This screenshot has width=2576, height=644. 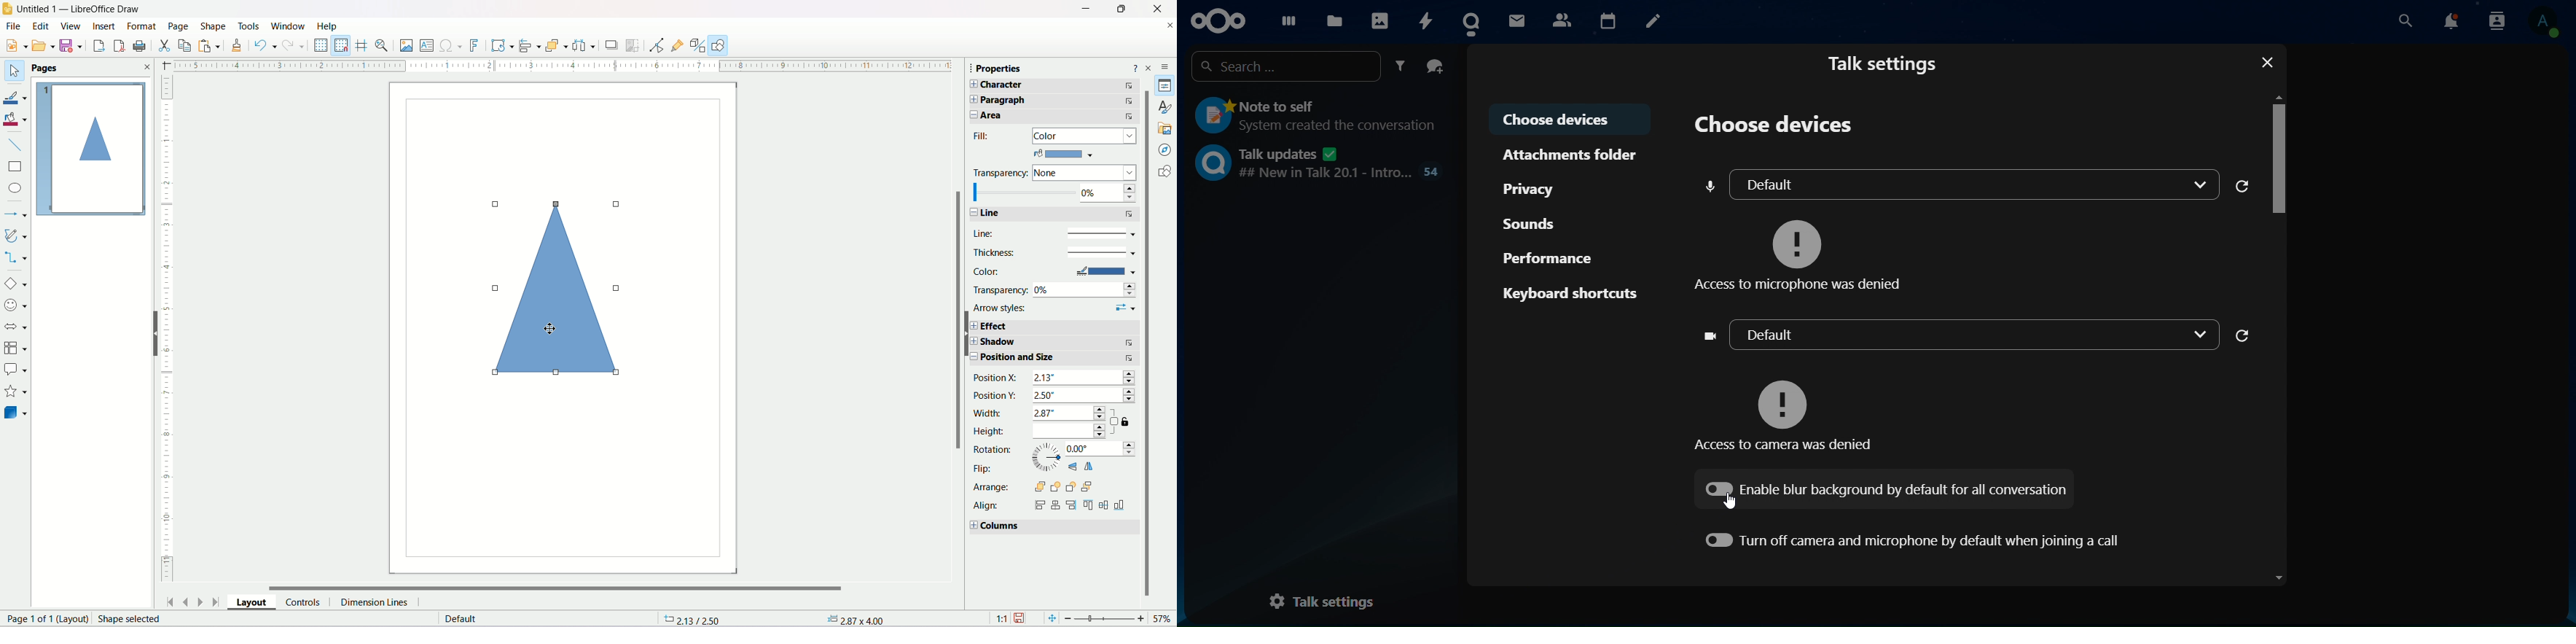 What do you see at coordinates (1607, 17) in the screenshot?
I see `calendar` at bounding box center [1607, 17].